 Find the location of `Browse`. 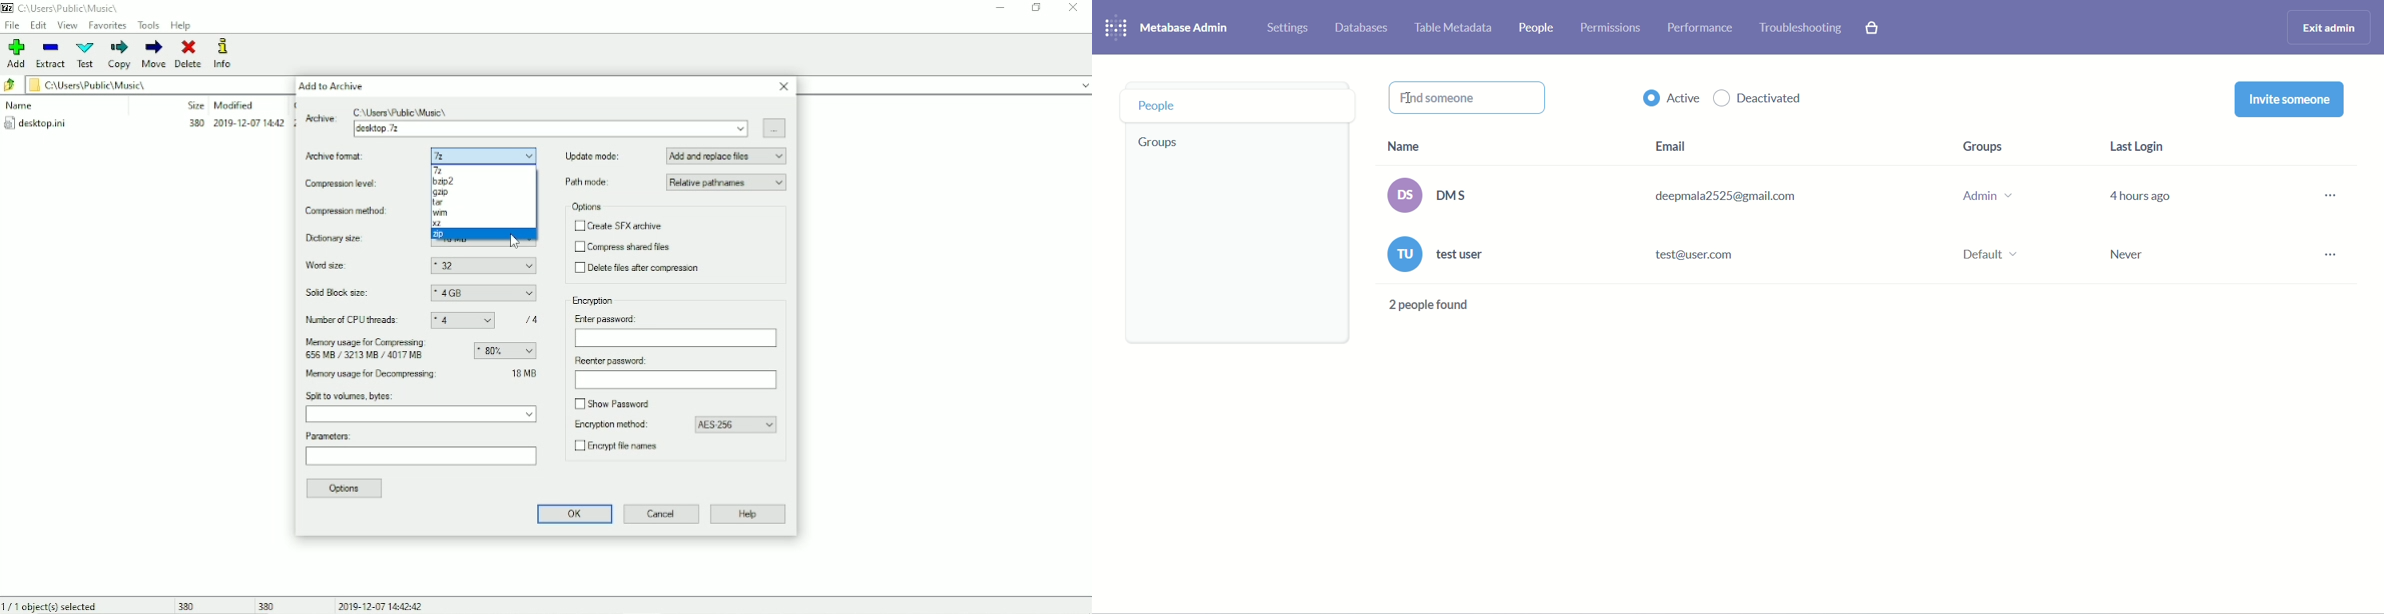

Browse is located at coordinates (776, 128).